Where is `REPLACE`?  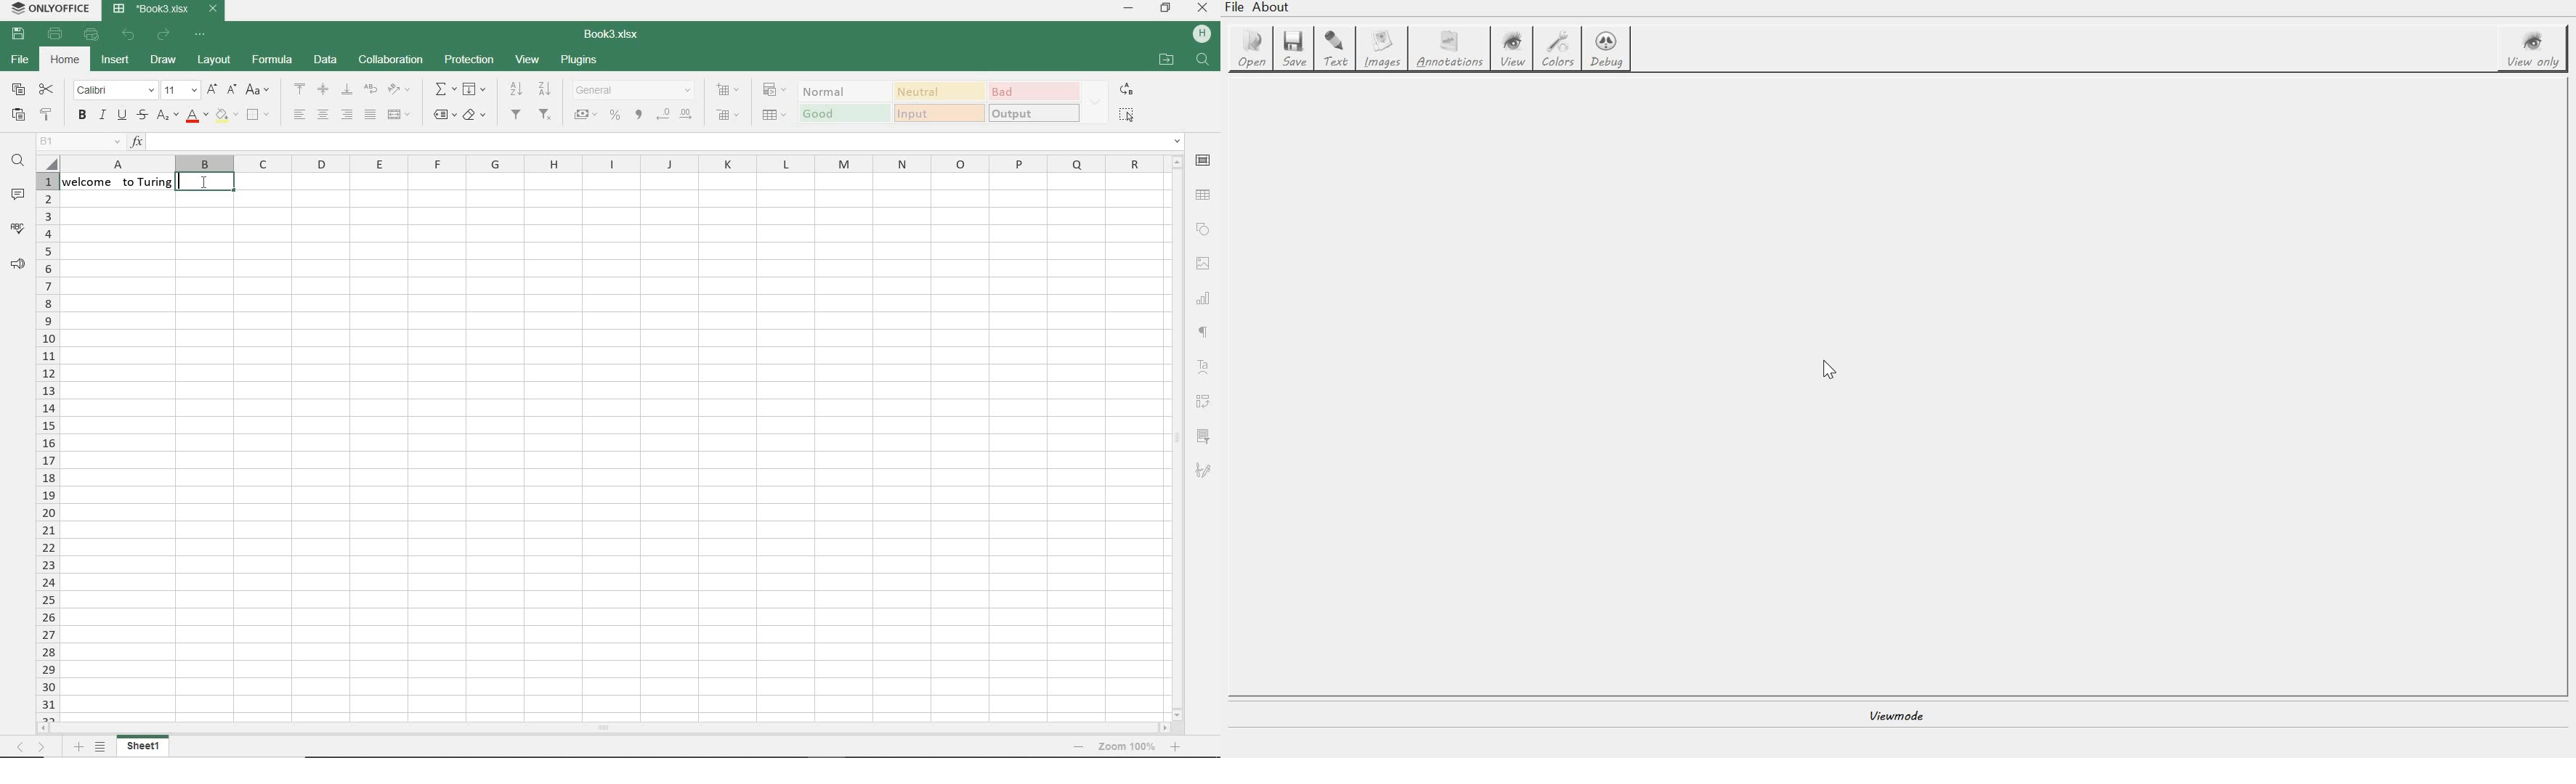 REPLACE is located at coordinates (1126, 89).